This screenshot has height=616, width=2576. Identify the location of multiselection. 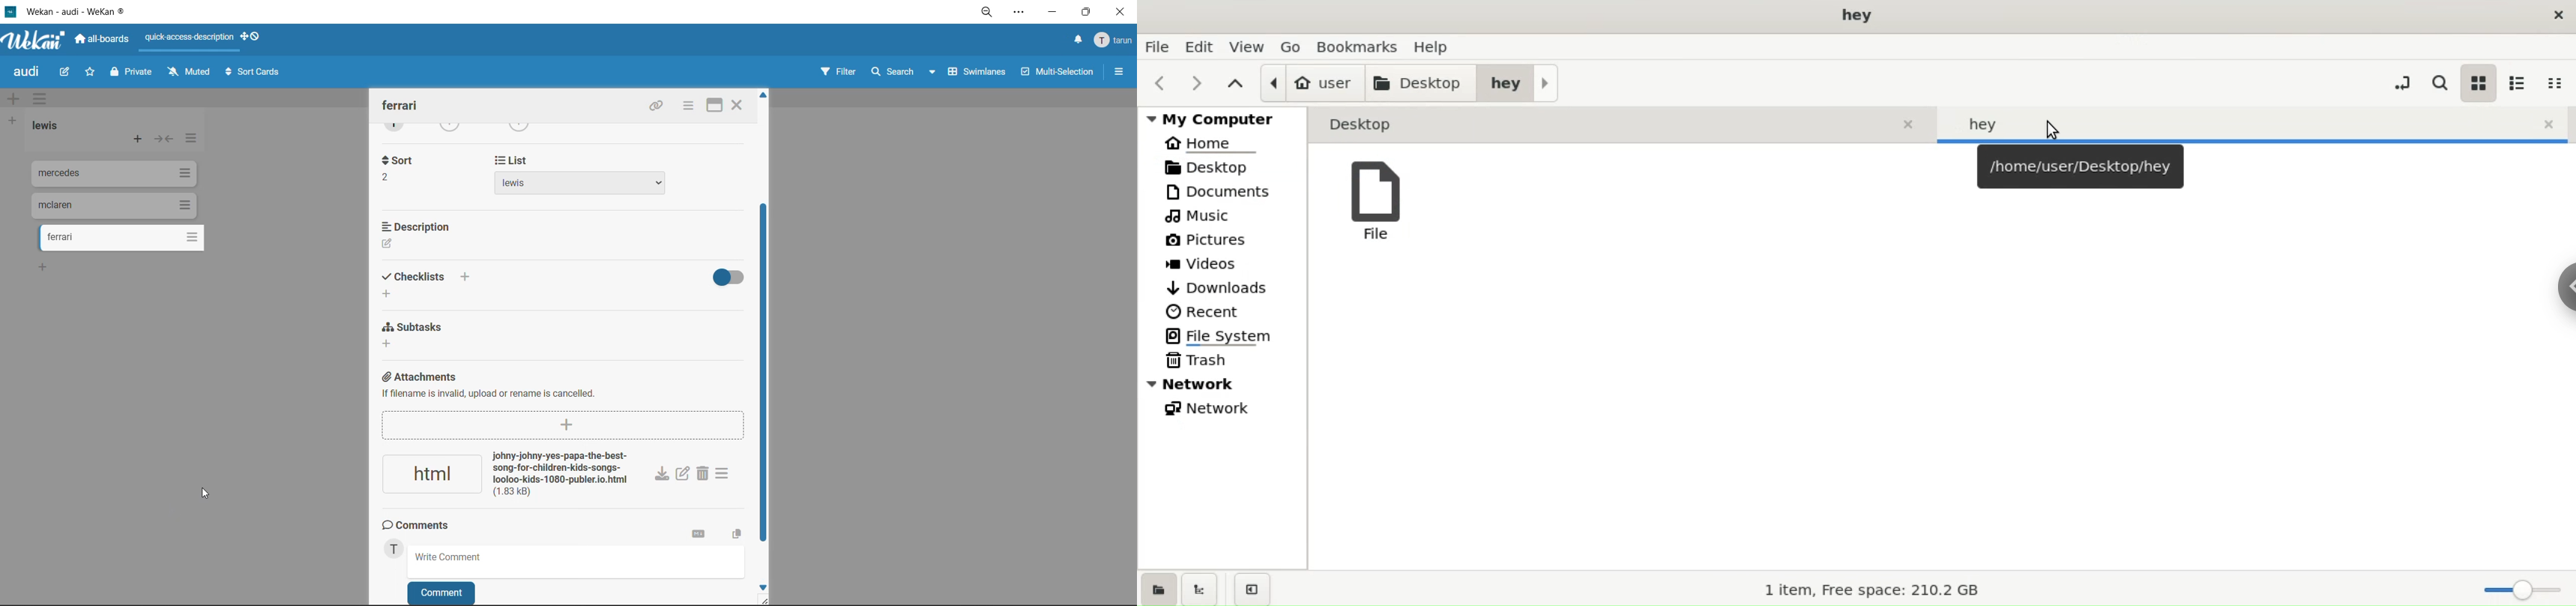
(1059, 74).